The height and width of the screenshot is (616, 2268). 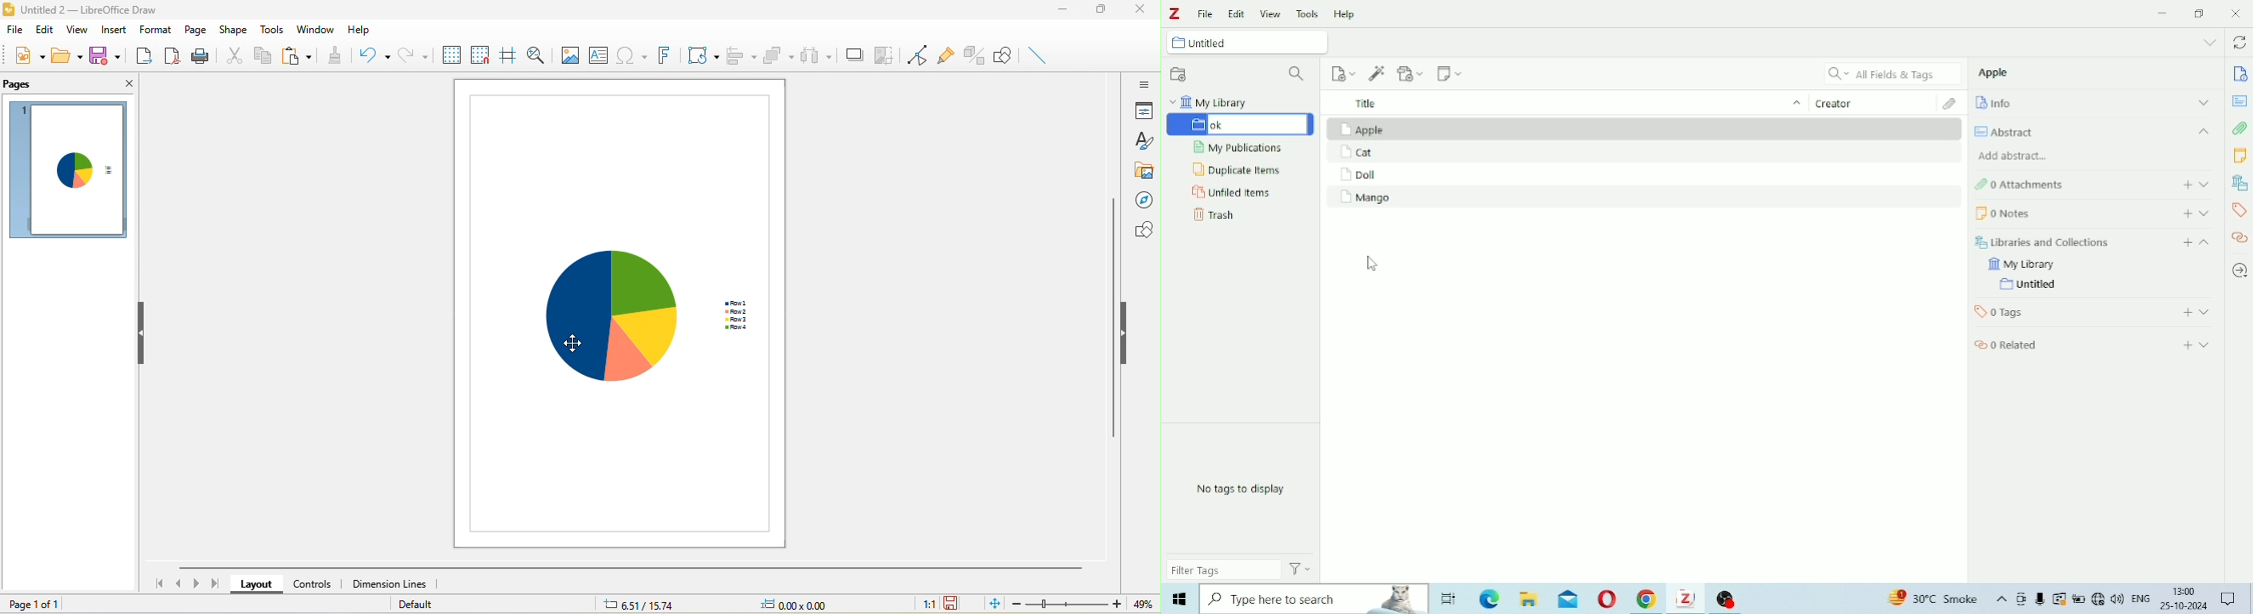 I want to click on edit, so click(x=44, y=31).